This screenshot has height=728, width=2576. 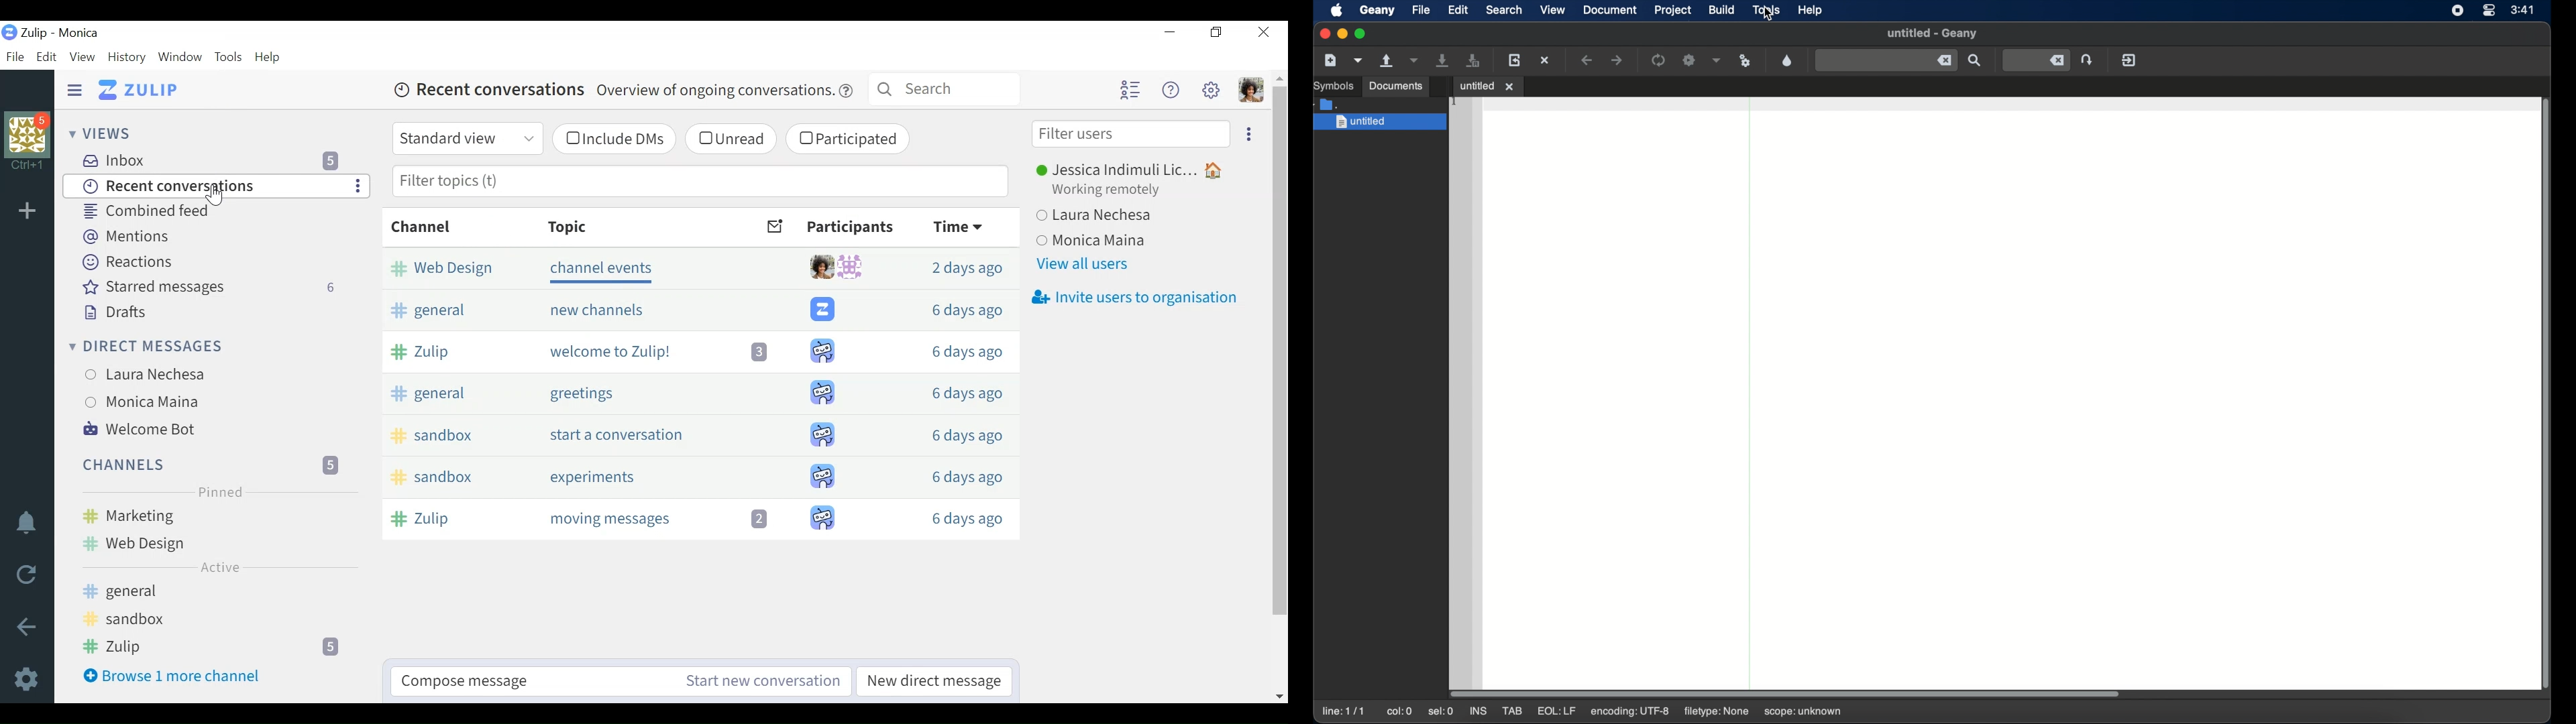 I want to click on Reload, so click(x=26, y=574).